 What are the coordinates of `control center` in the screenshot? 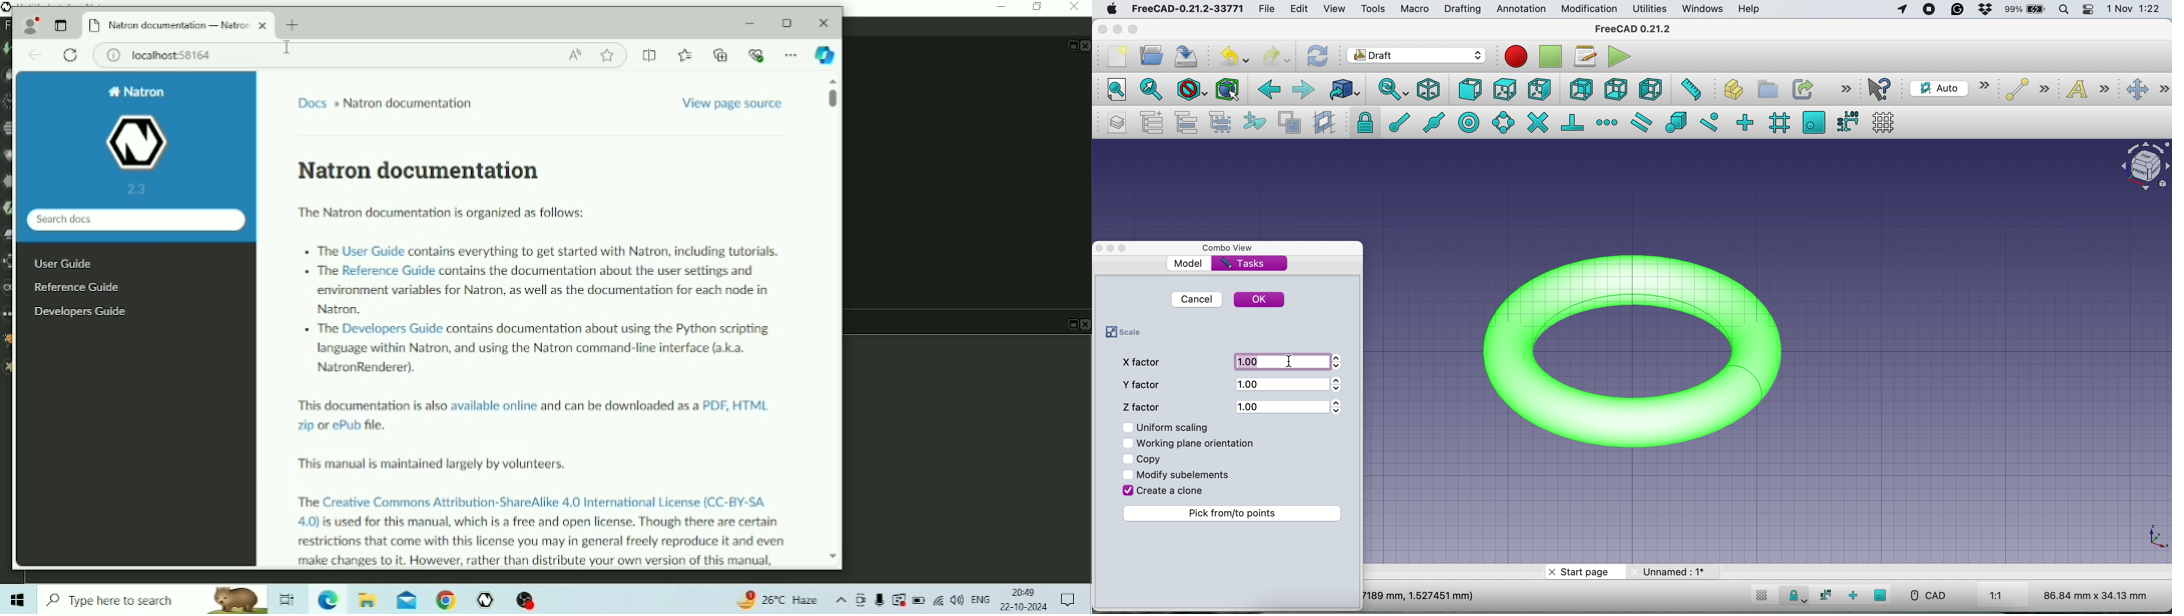 It's located at (2088, 11).